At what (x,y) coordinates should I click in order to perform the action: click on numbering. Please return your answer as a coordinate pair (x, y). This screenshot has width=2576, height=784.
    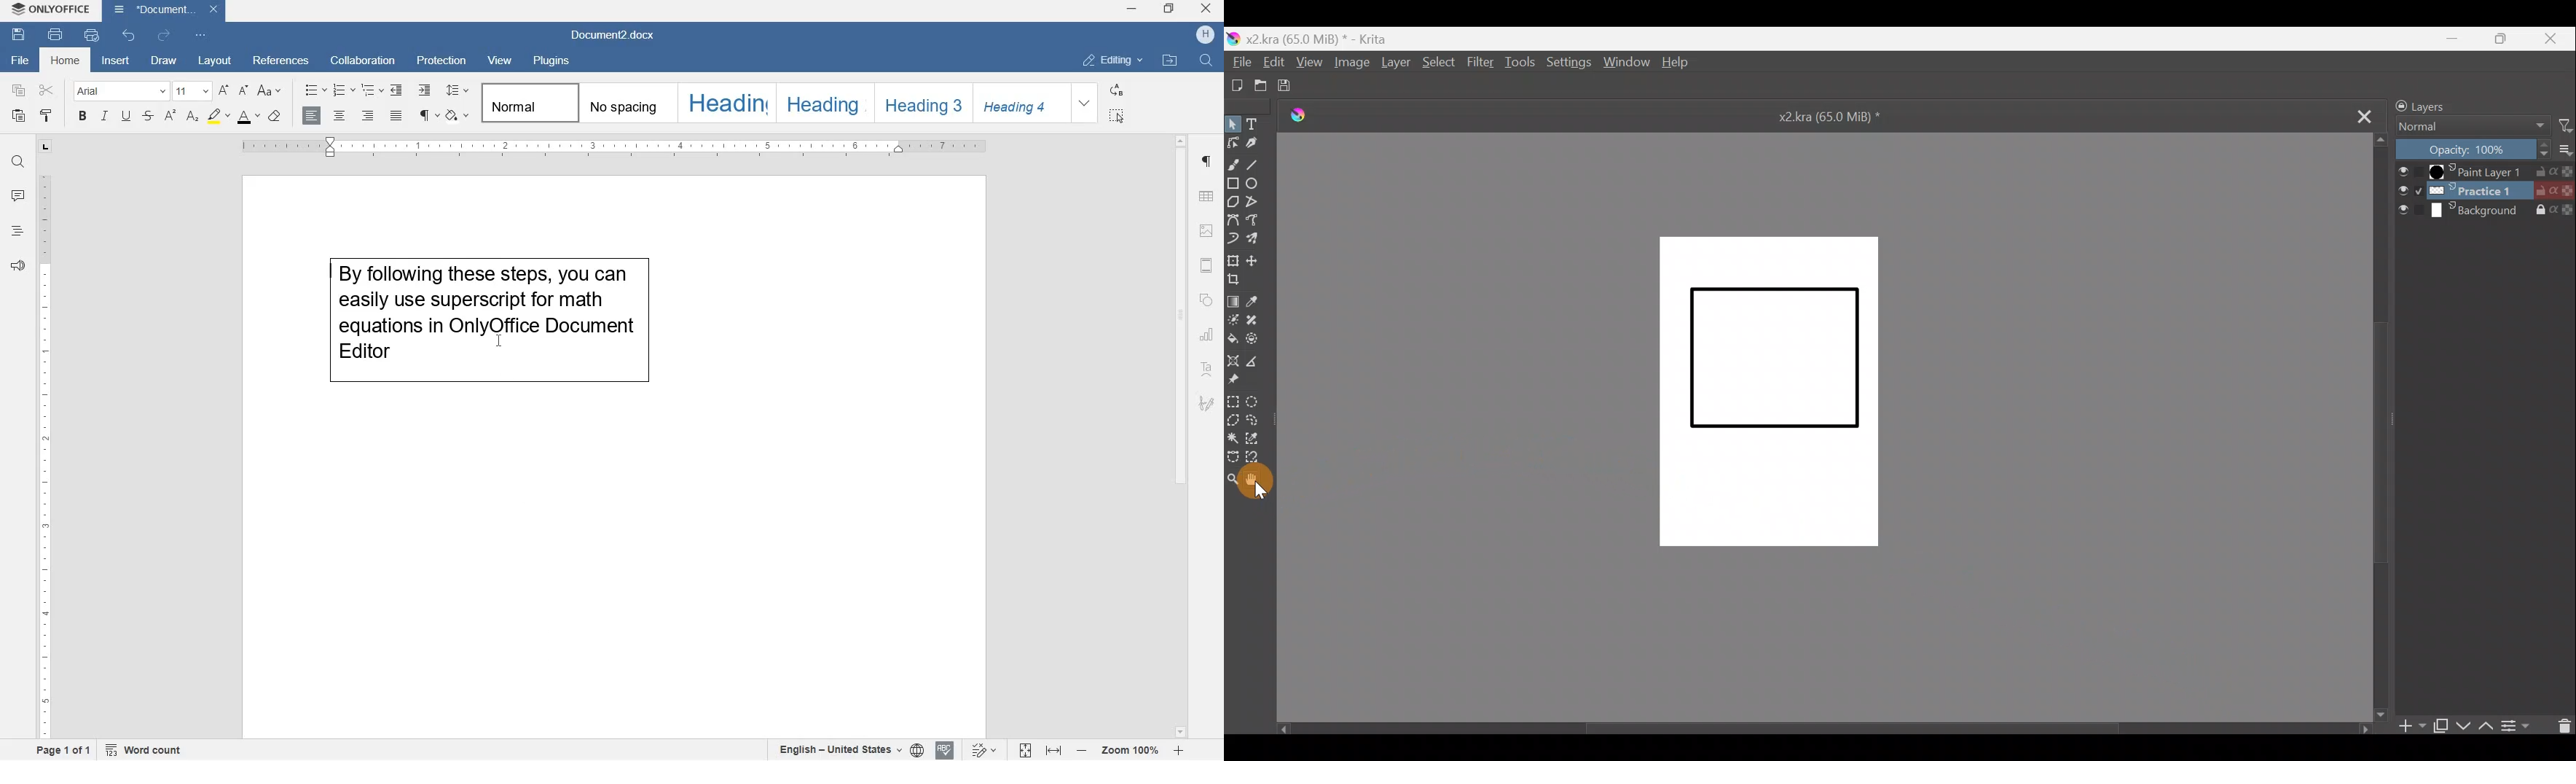
    Looking at the image, I should click on (345, 90).